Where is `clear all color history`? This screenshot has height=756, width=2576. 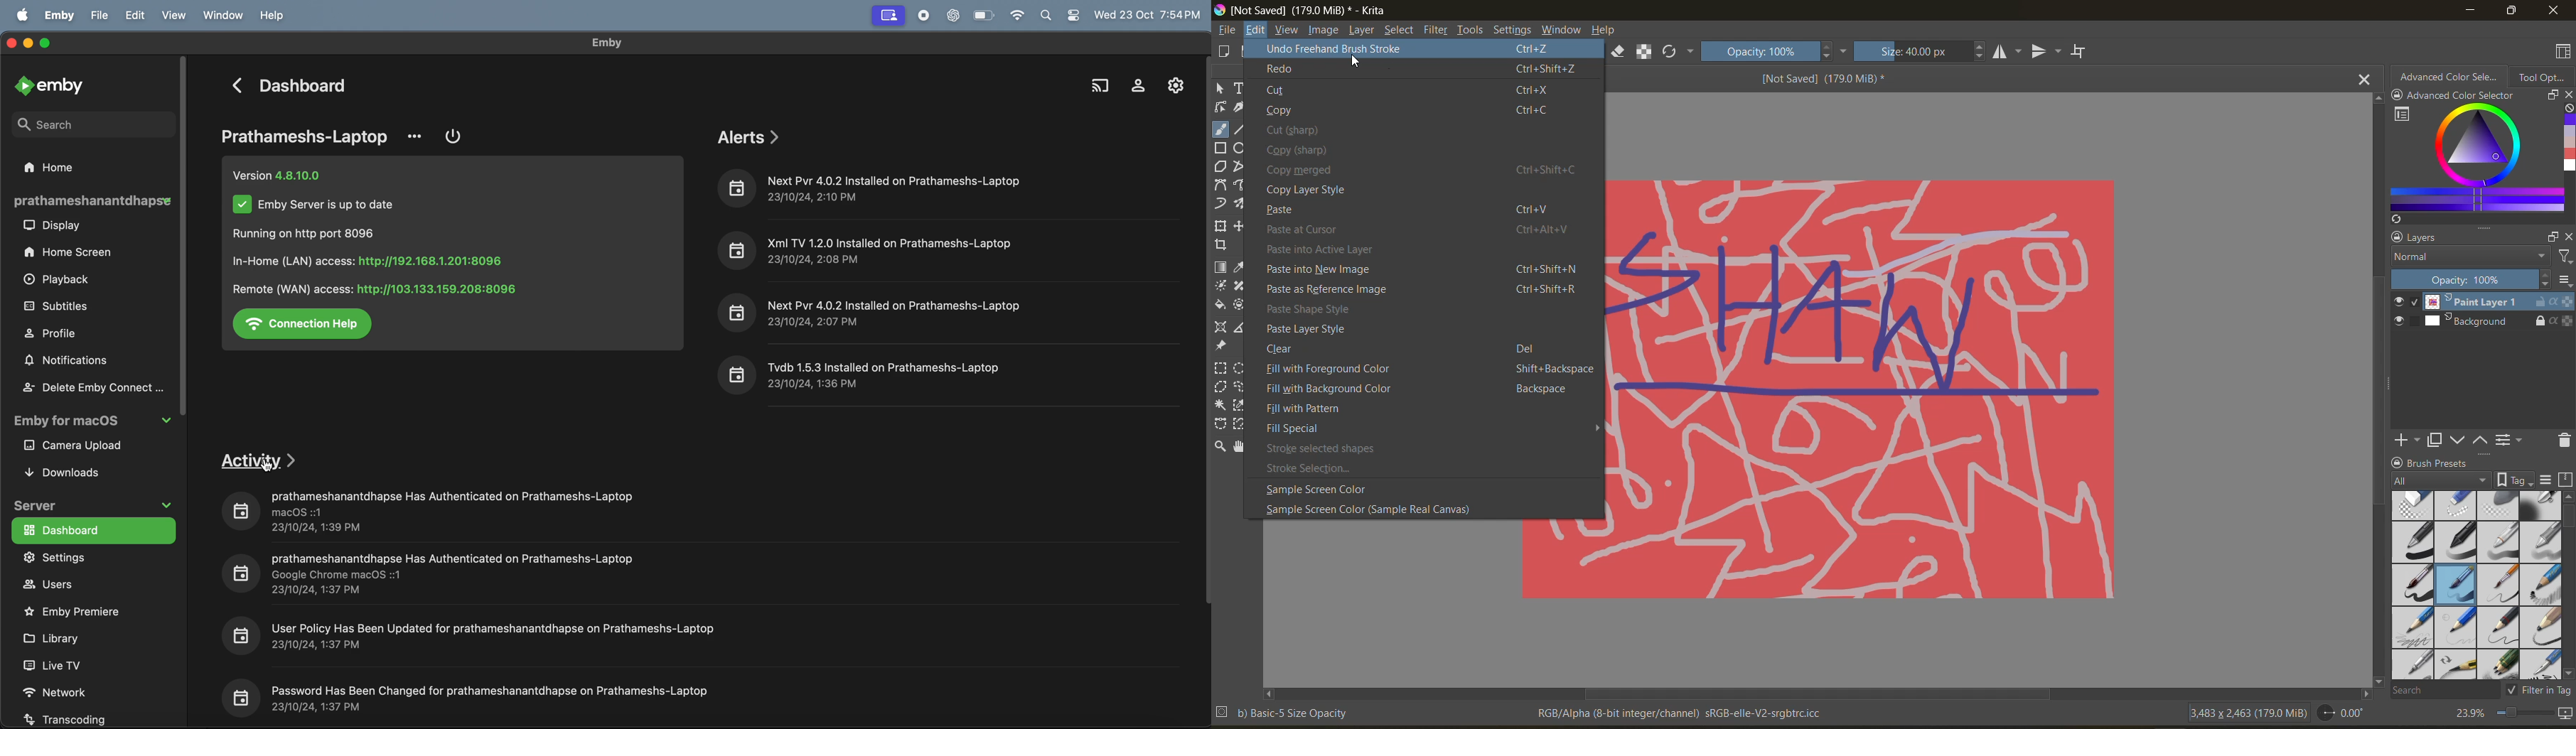
clear all color history is located at coordinates (2567, 110).